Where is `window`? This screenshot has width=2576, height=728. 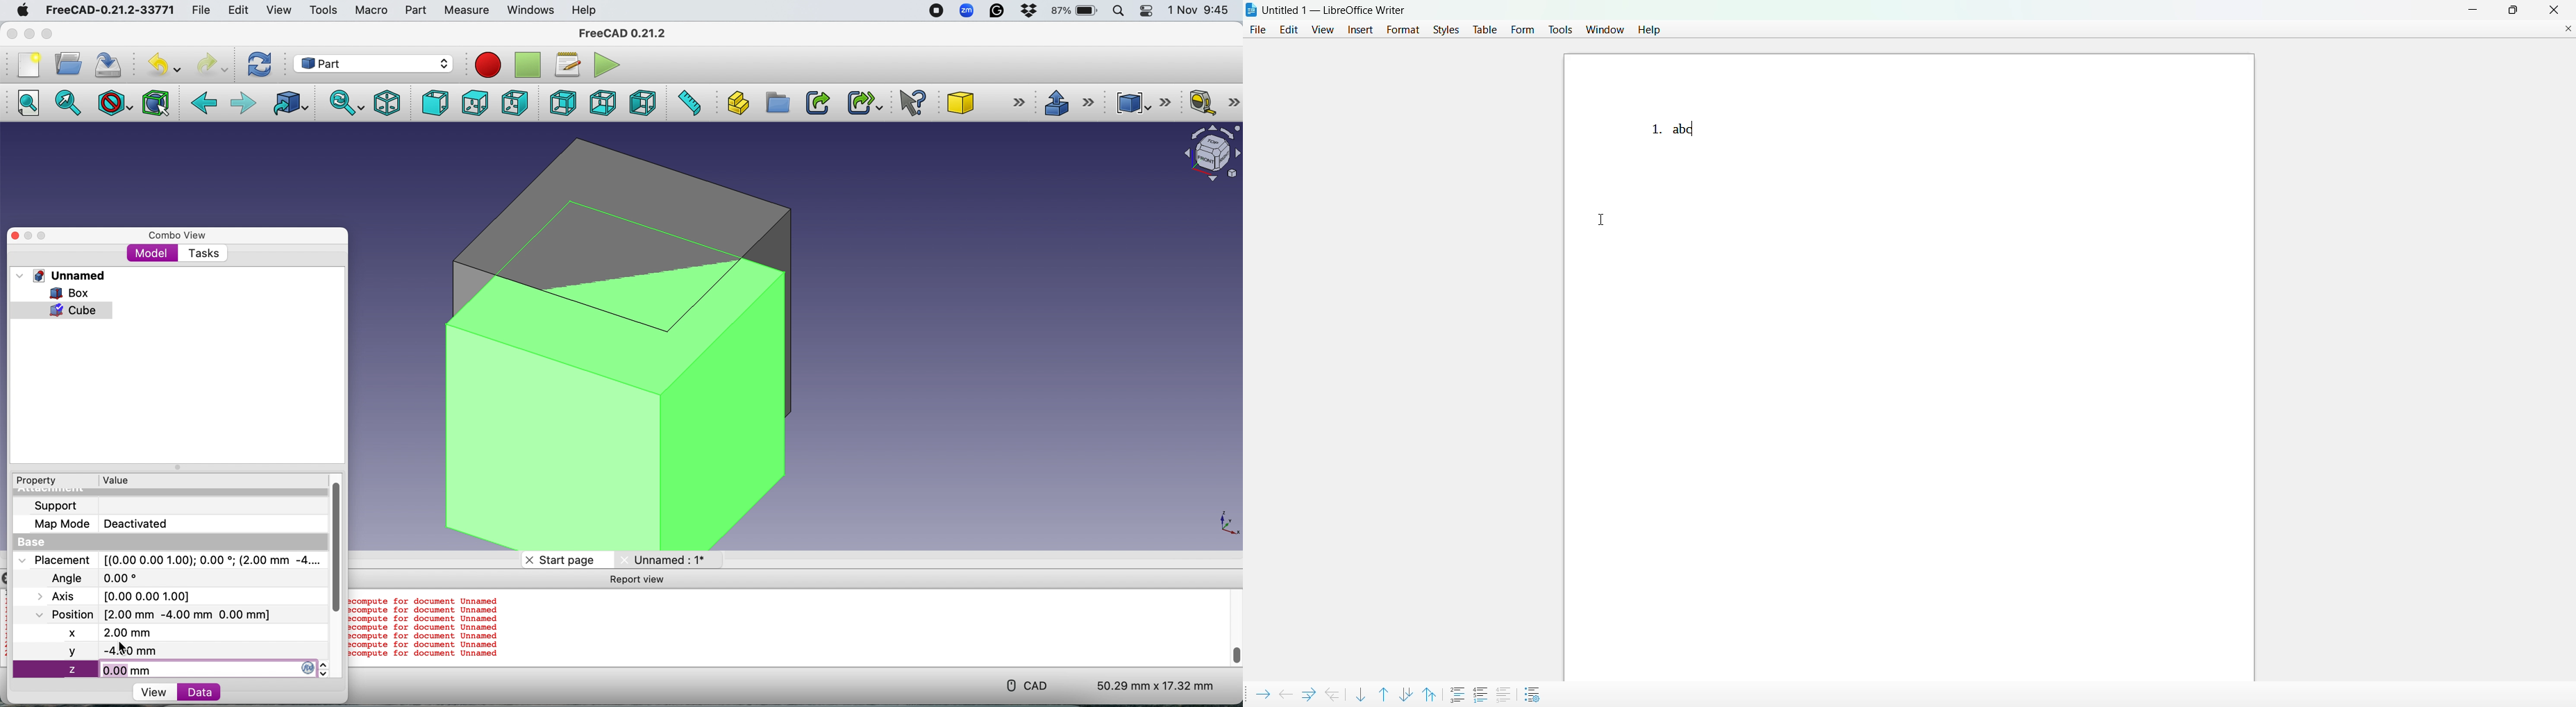
window is located at coordinates (1605, 29).